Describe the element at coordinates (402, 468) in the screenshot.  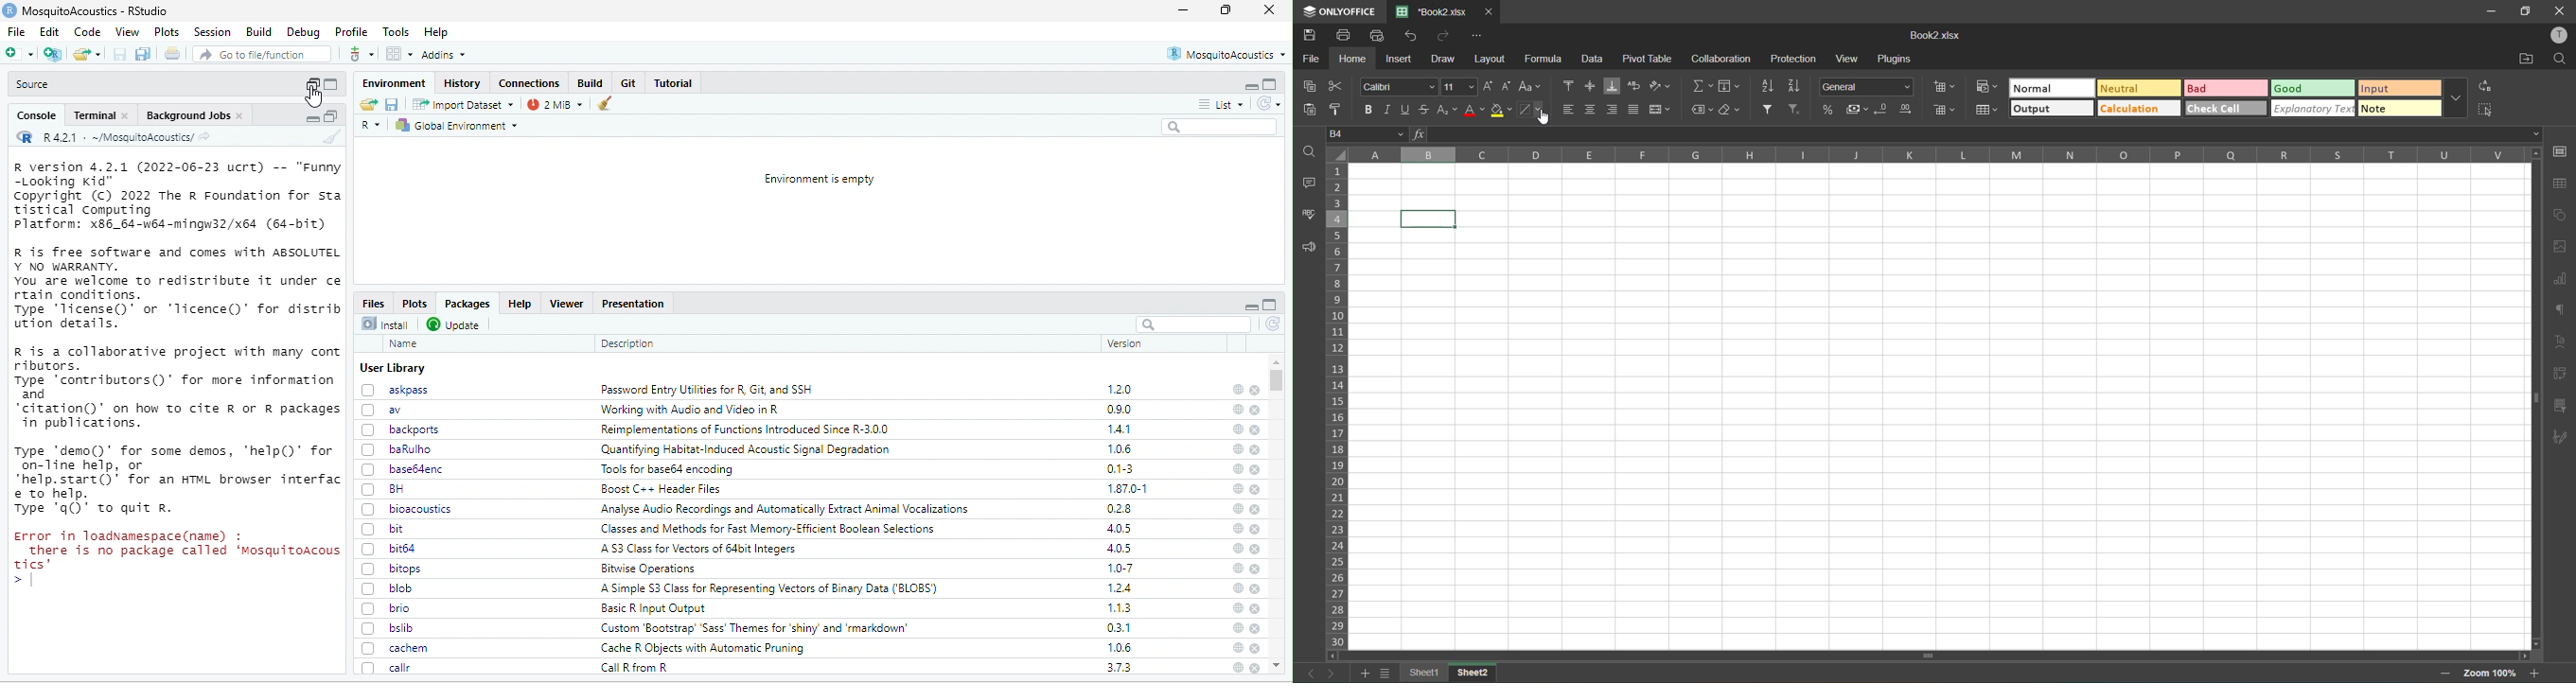
I see `base64enc` at that location.